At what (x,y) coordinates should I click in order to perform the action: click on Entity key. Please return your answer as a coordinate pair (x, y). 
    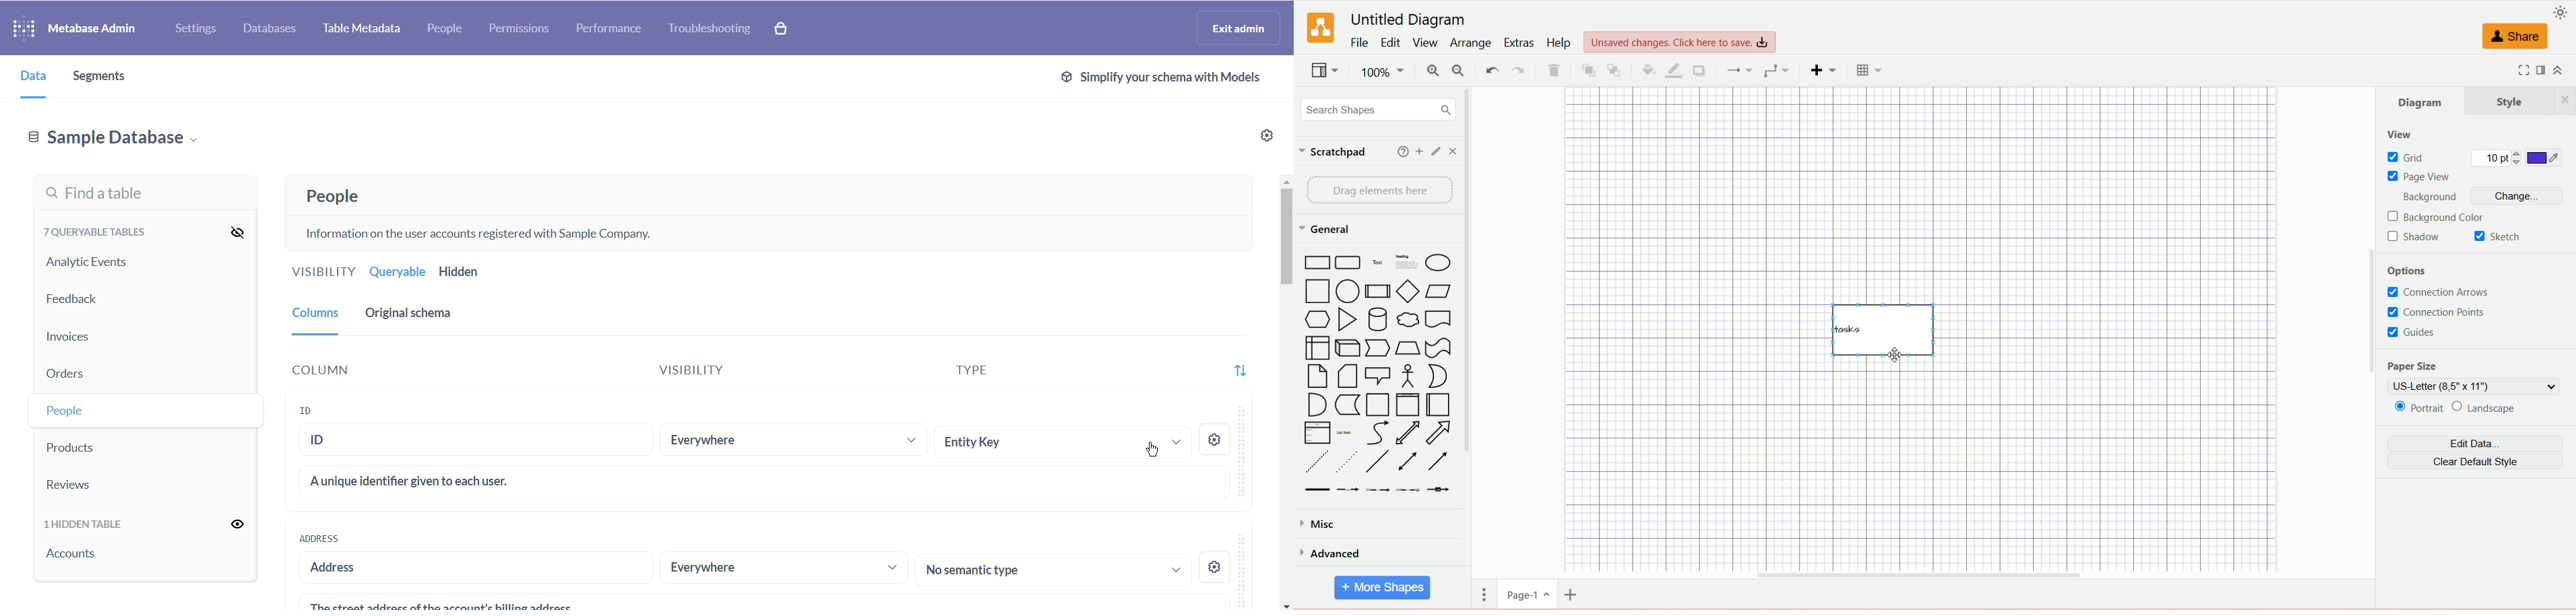
    Looking at the image, I should click on (1061, 442).